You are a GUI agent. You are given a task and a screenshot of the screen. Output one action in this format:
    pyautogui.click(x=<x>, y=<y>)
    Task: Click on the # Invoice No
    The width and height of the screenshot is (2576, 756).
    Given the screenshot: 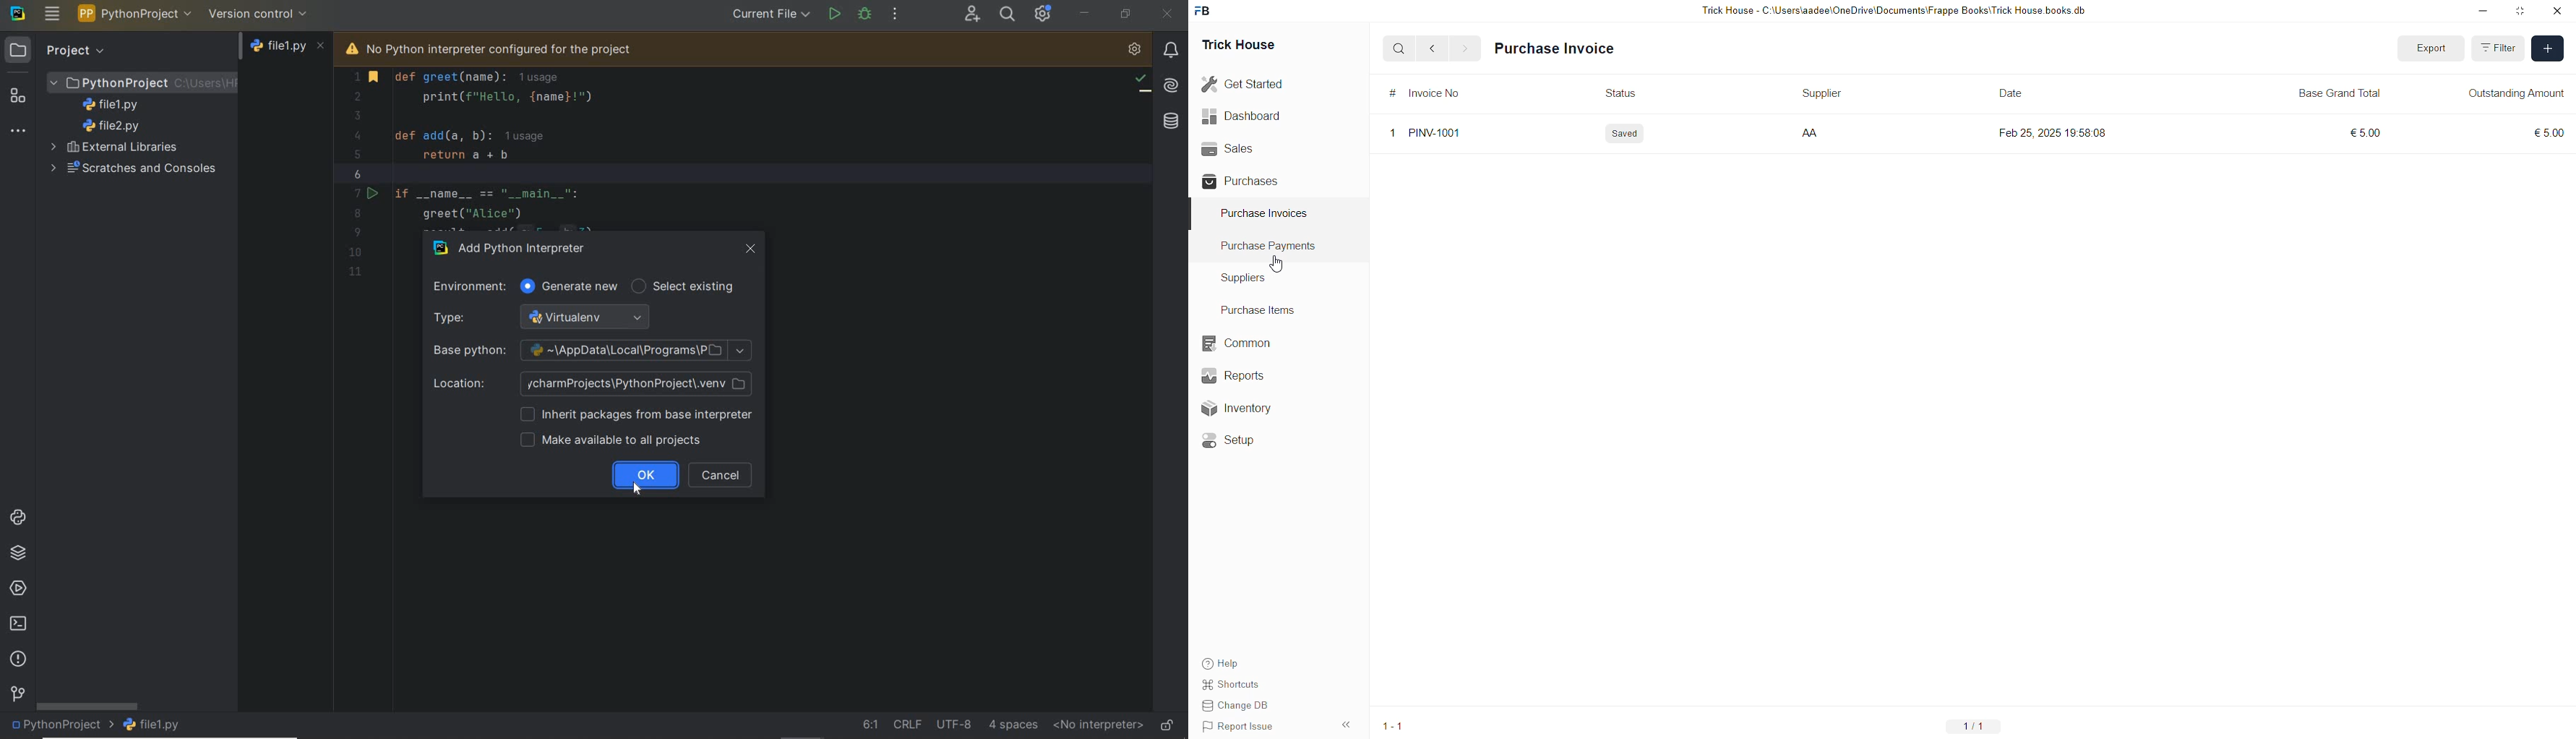 What is the action you would take?
    pyautogui.click(x=1425, y=94)
    